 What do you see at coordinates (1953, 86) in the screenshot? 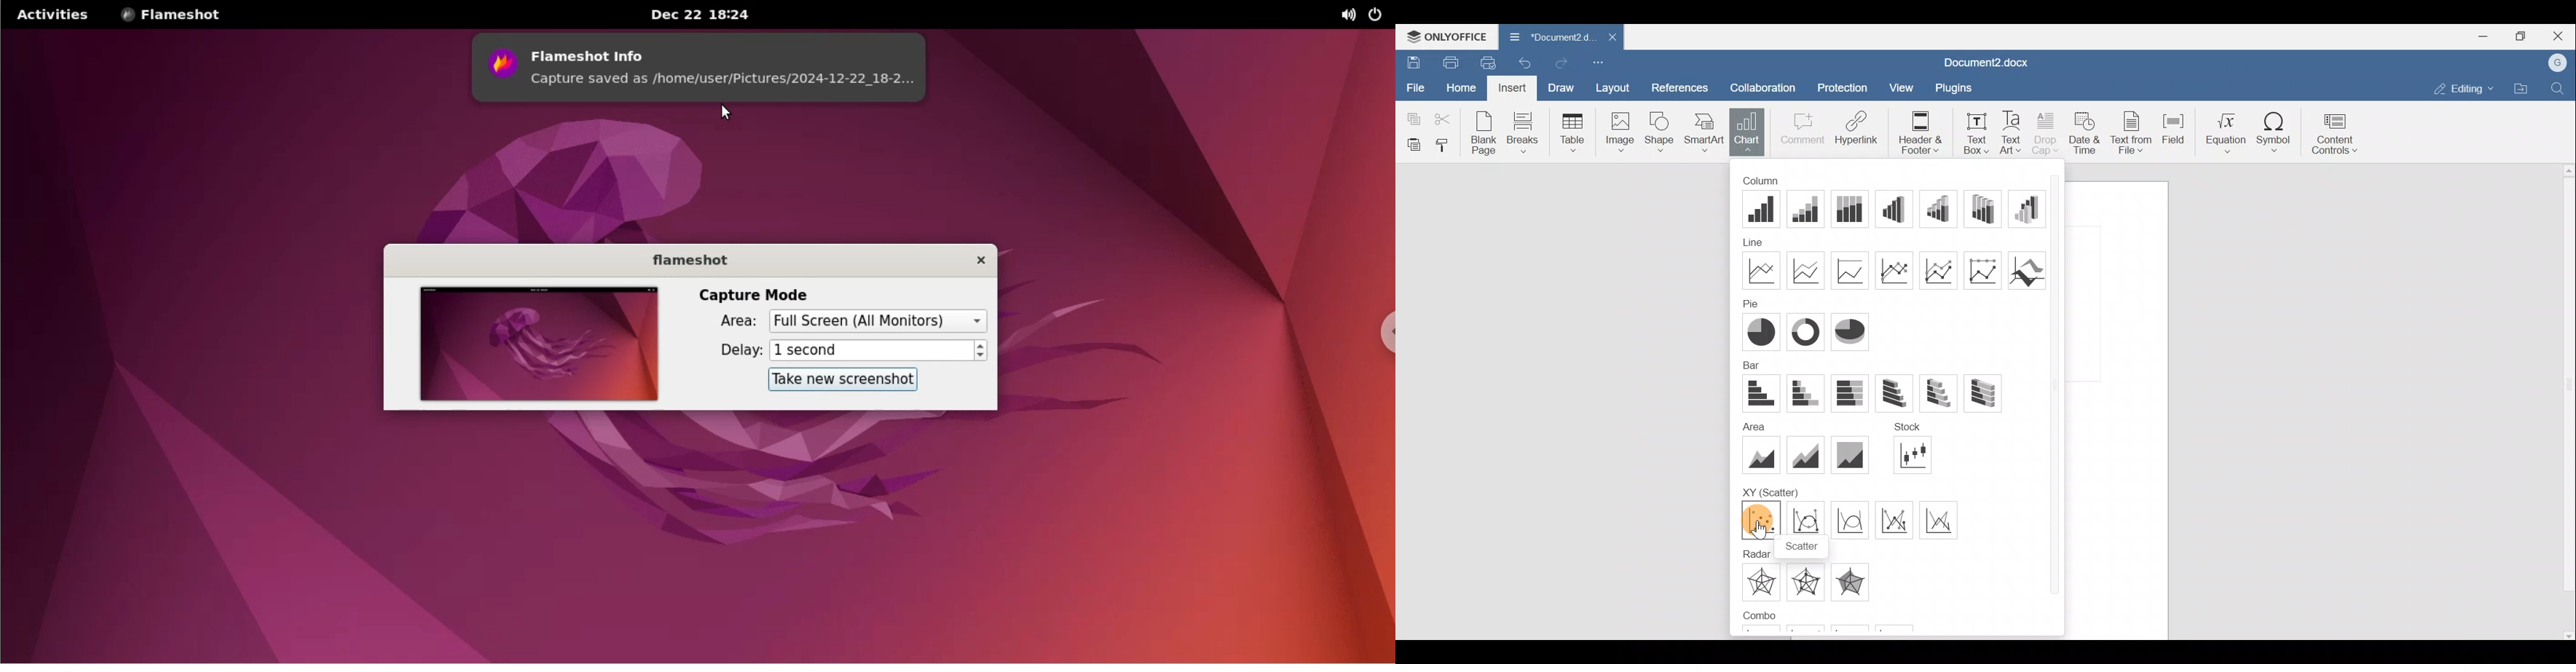
I see `Plugins` at bounding box center [1953, 86].